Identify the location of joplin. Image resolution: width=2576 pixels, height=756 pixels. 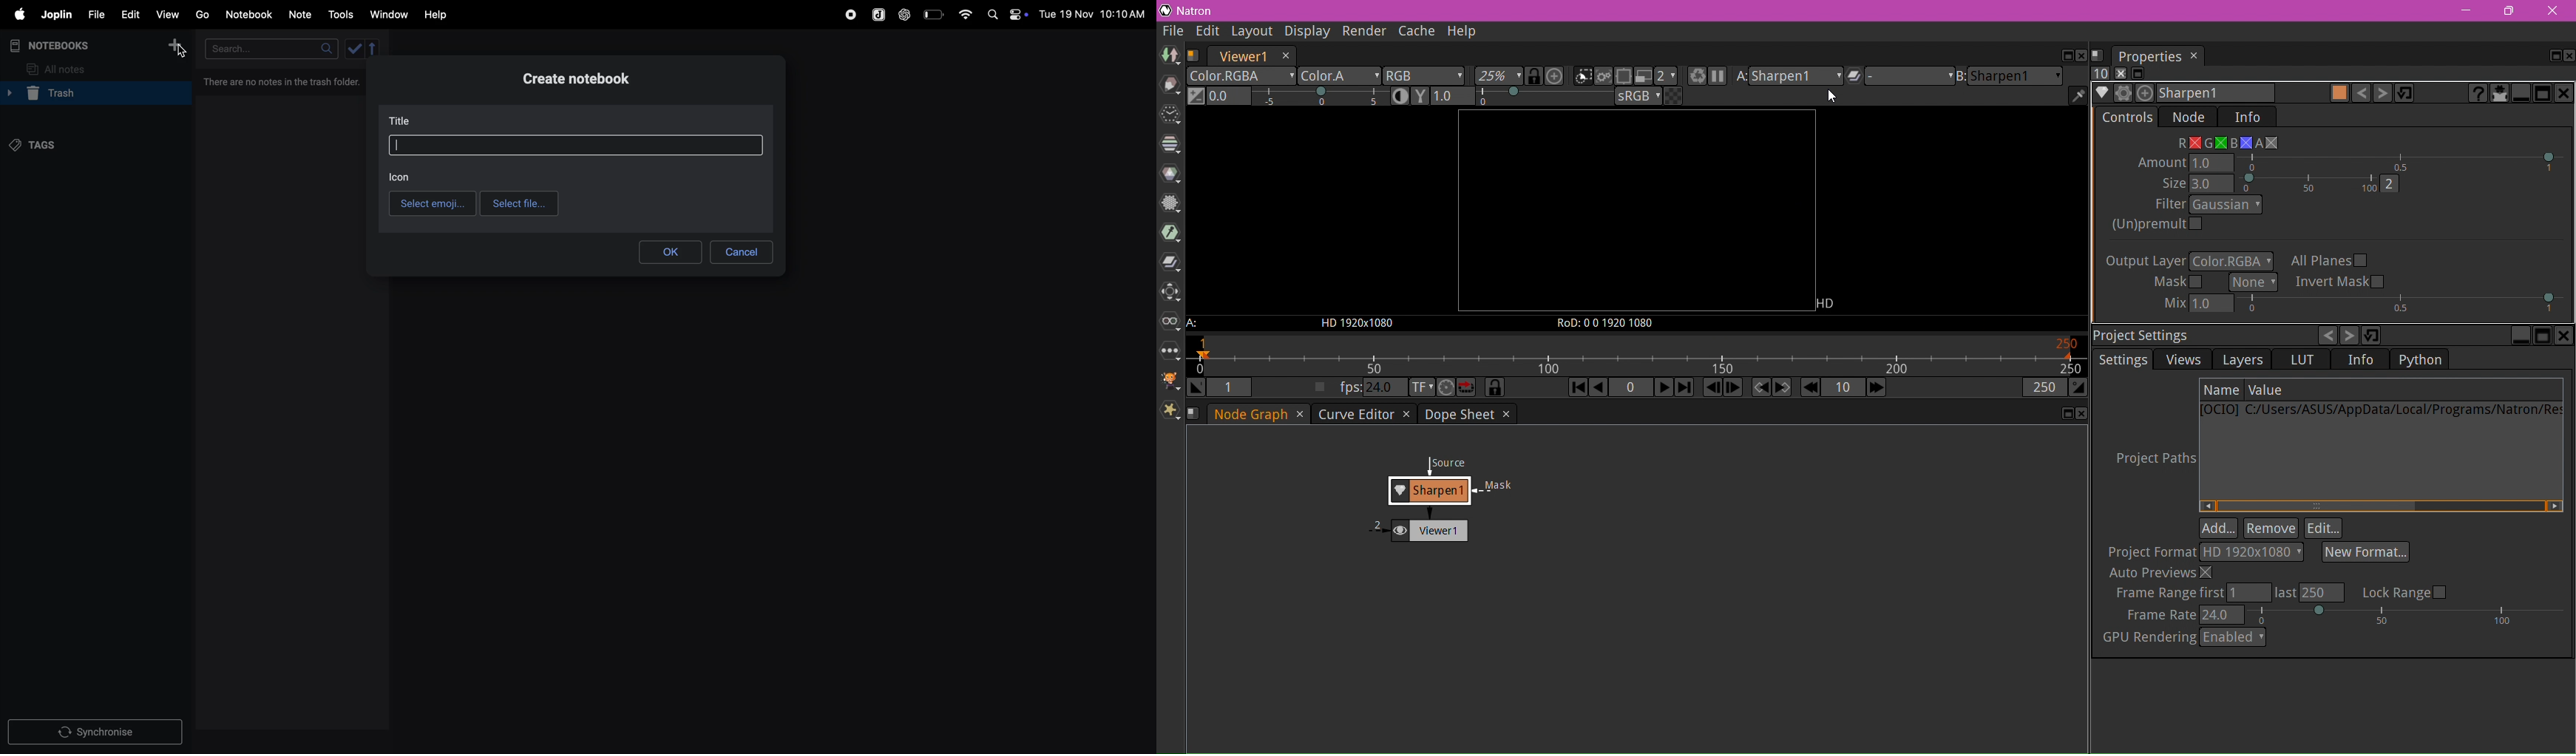
(876, 13).